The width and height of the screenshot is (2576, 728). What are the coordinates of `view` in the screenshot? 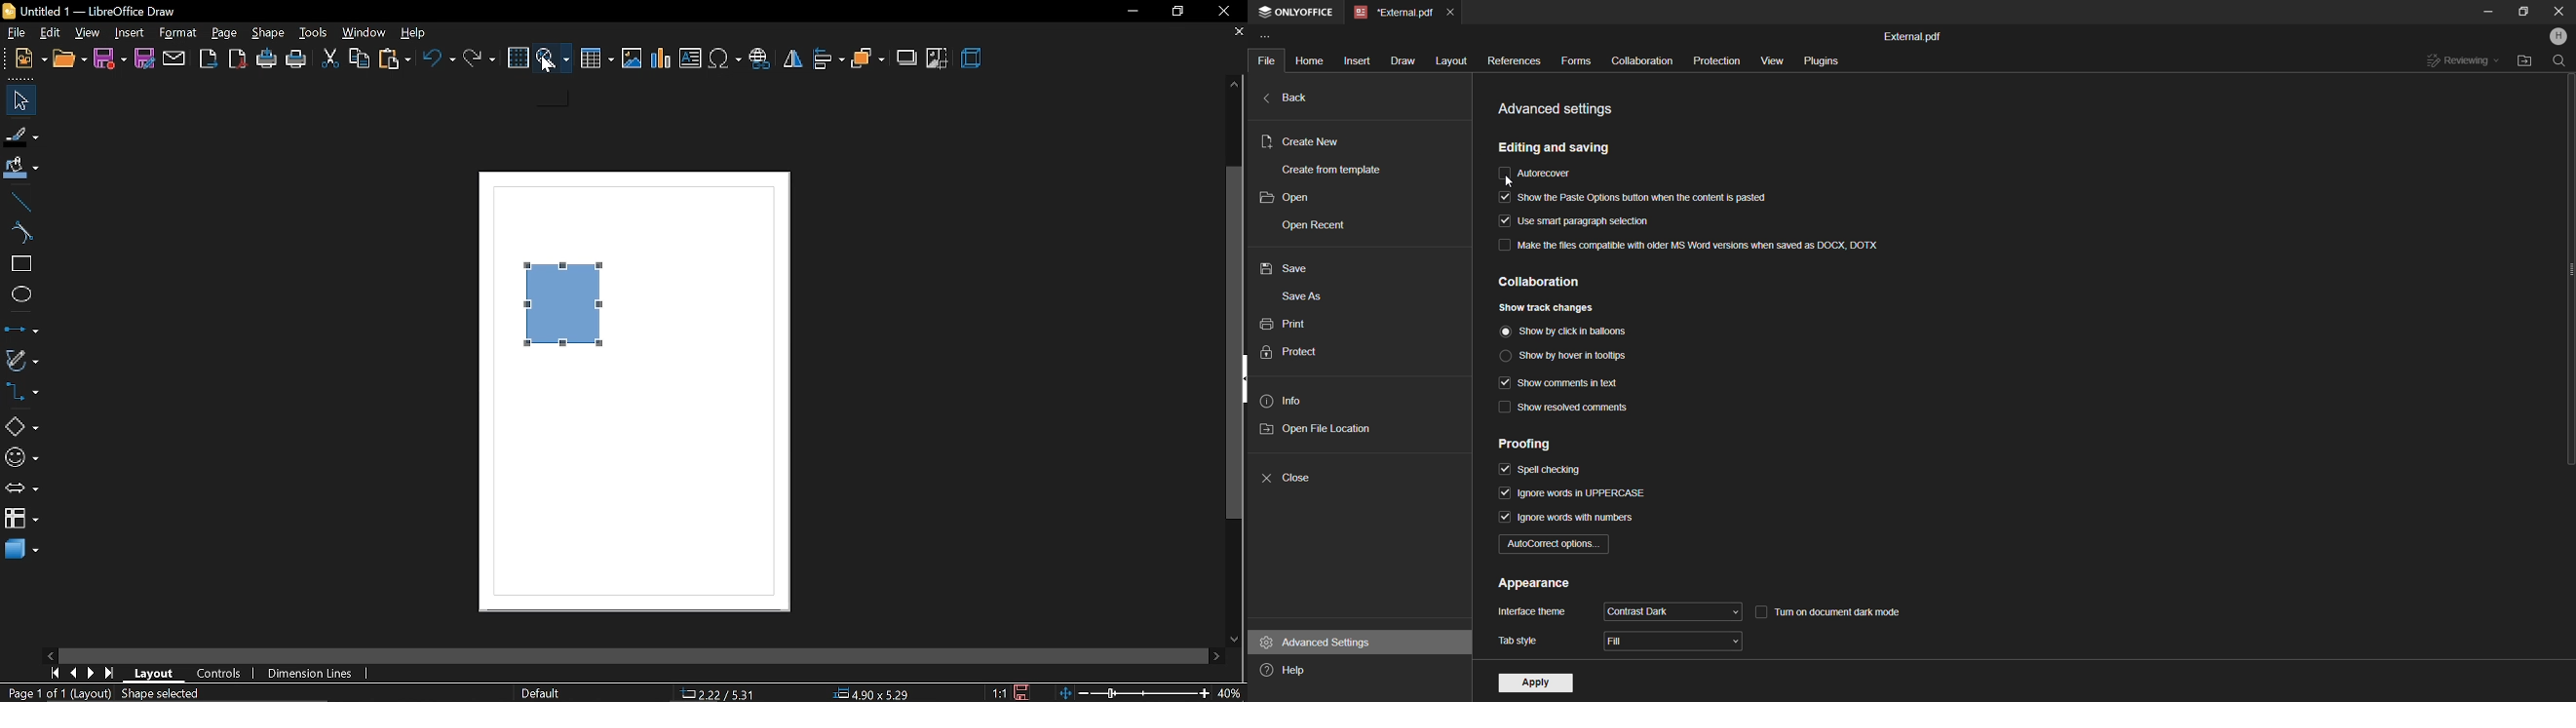 It's located at (50, 31).